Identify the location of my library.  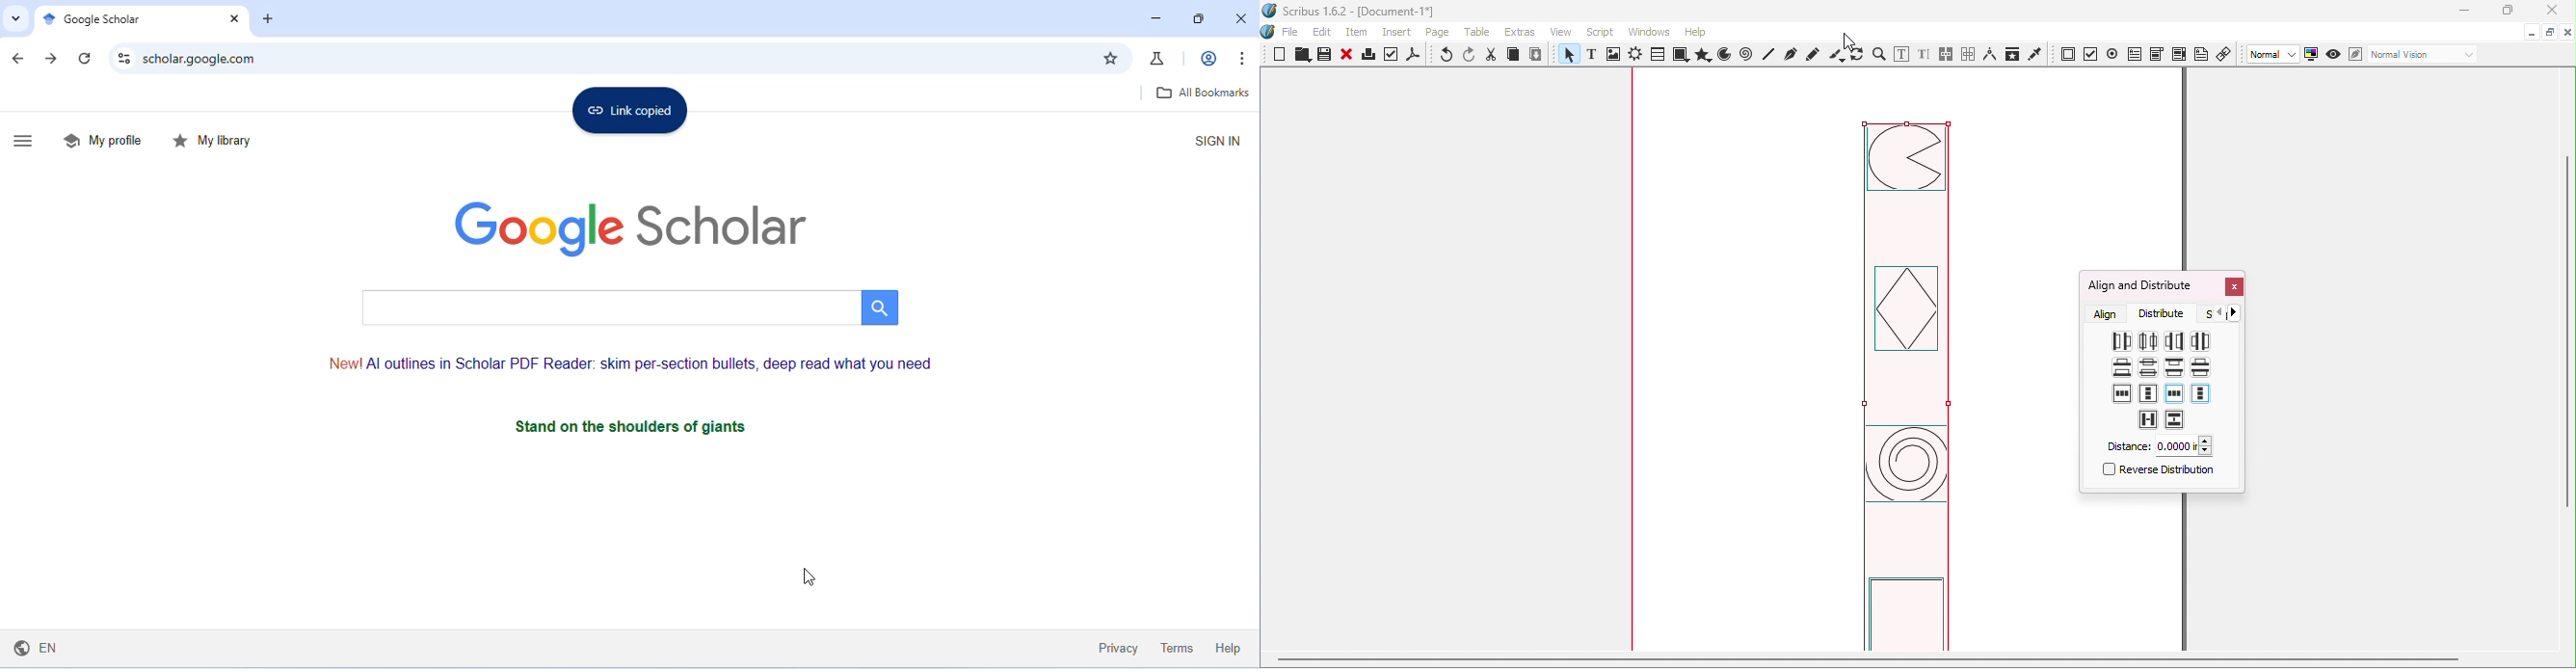
(213, 141).